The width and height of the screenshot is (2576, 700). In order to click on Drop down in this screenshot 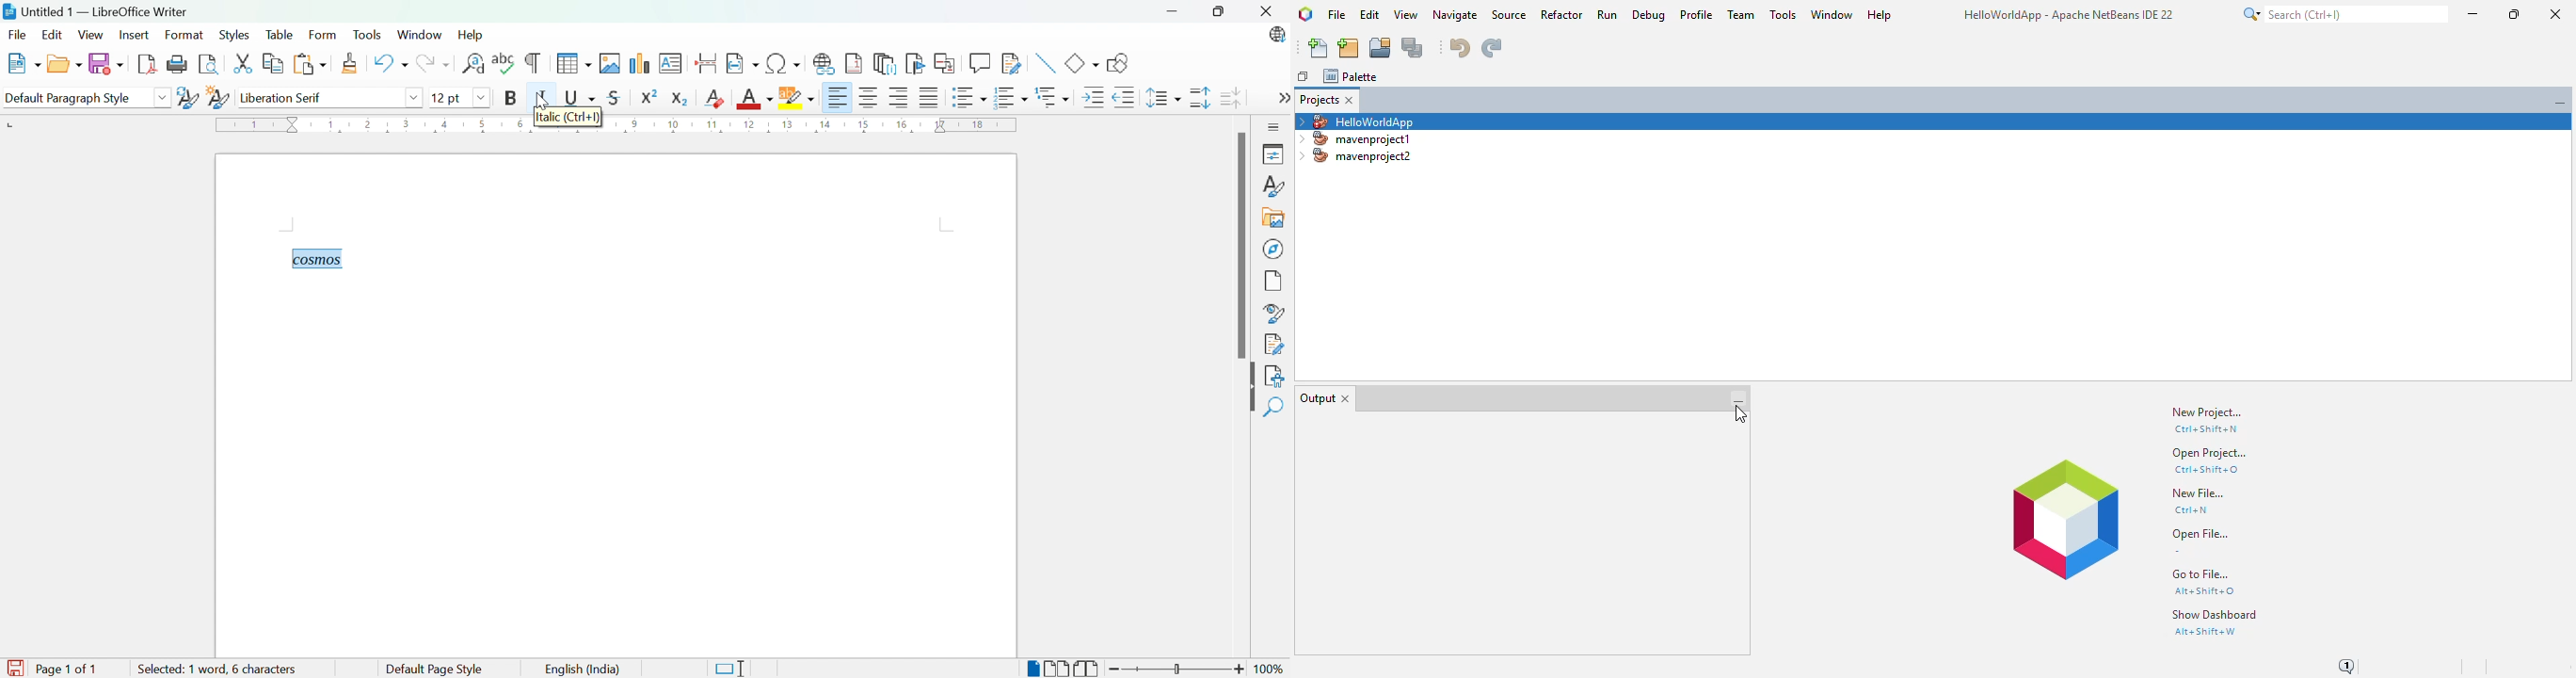, I will do `click(417, 100)`.